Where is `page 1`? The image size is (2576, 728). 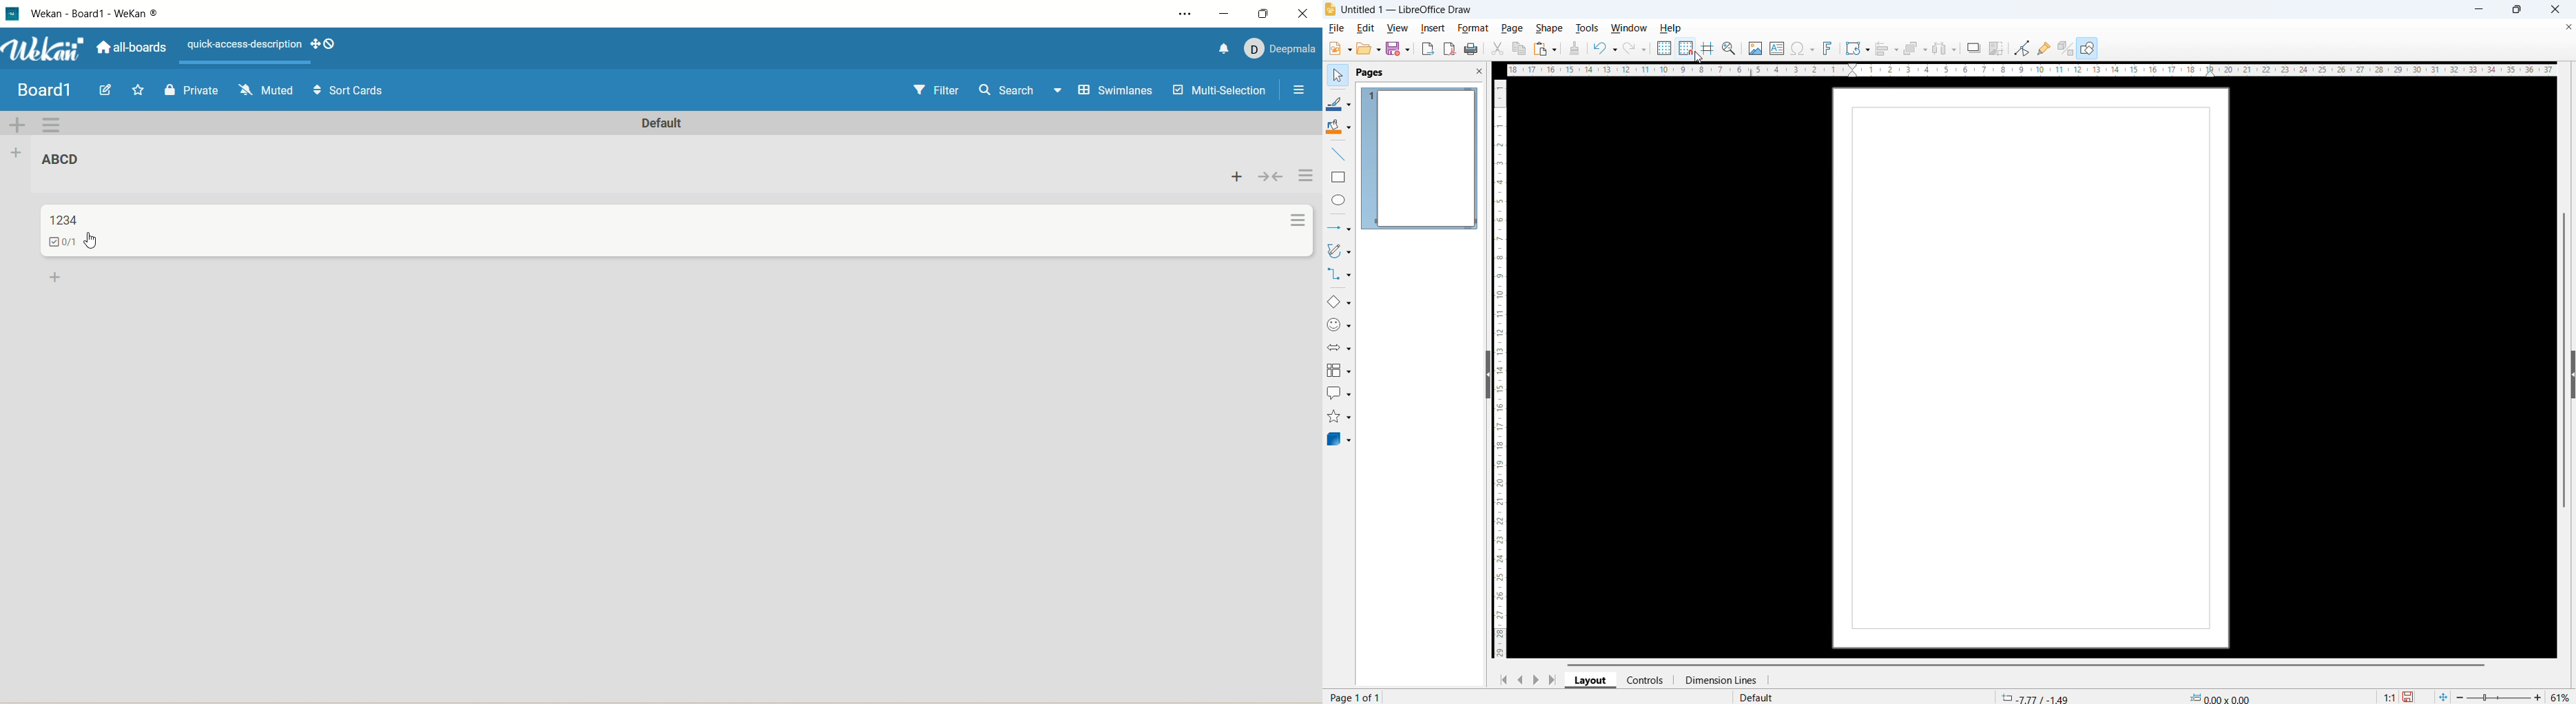 page 1 is located at coordinates (1420, 159).